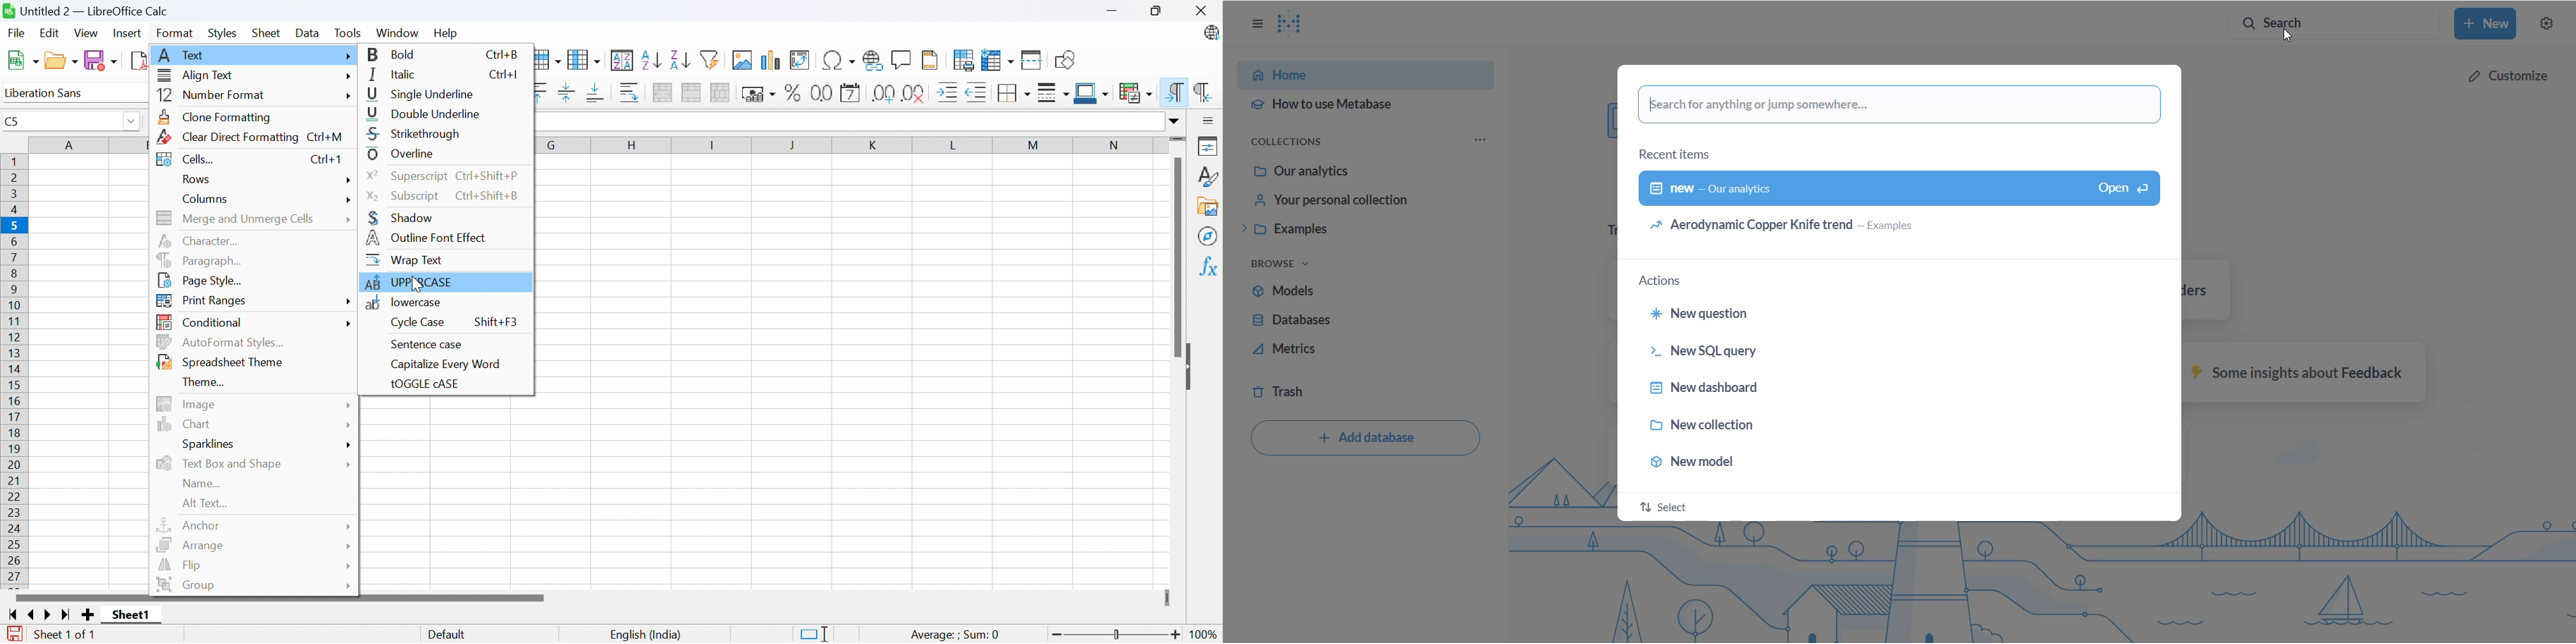 The image size is (2576, 644). I want to click on More, so click(349, 56).